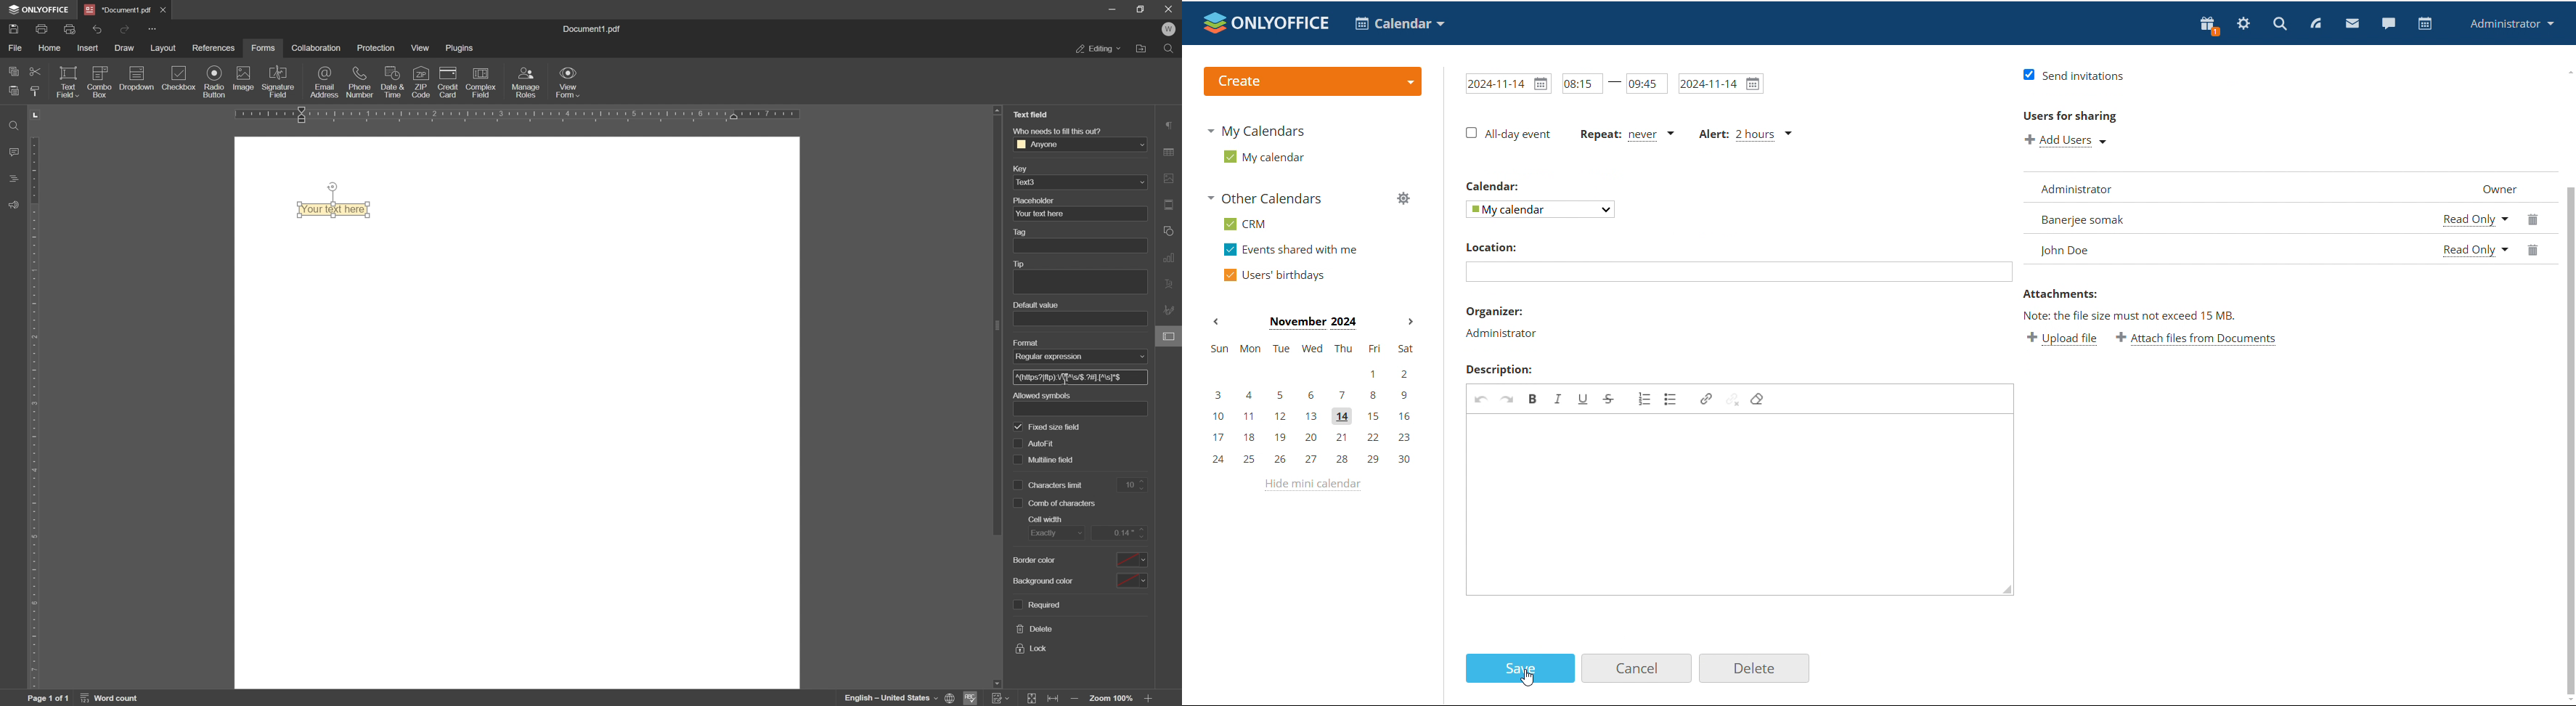 This screenshot has height=728, width=2576. I want to click on characters limit, so click(1059, 459).